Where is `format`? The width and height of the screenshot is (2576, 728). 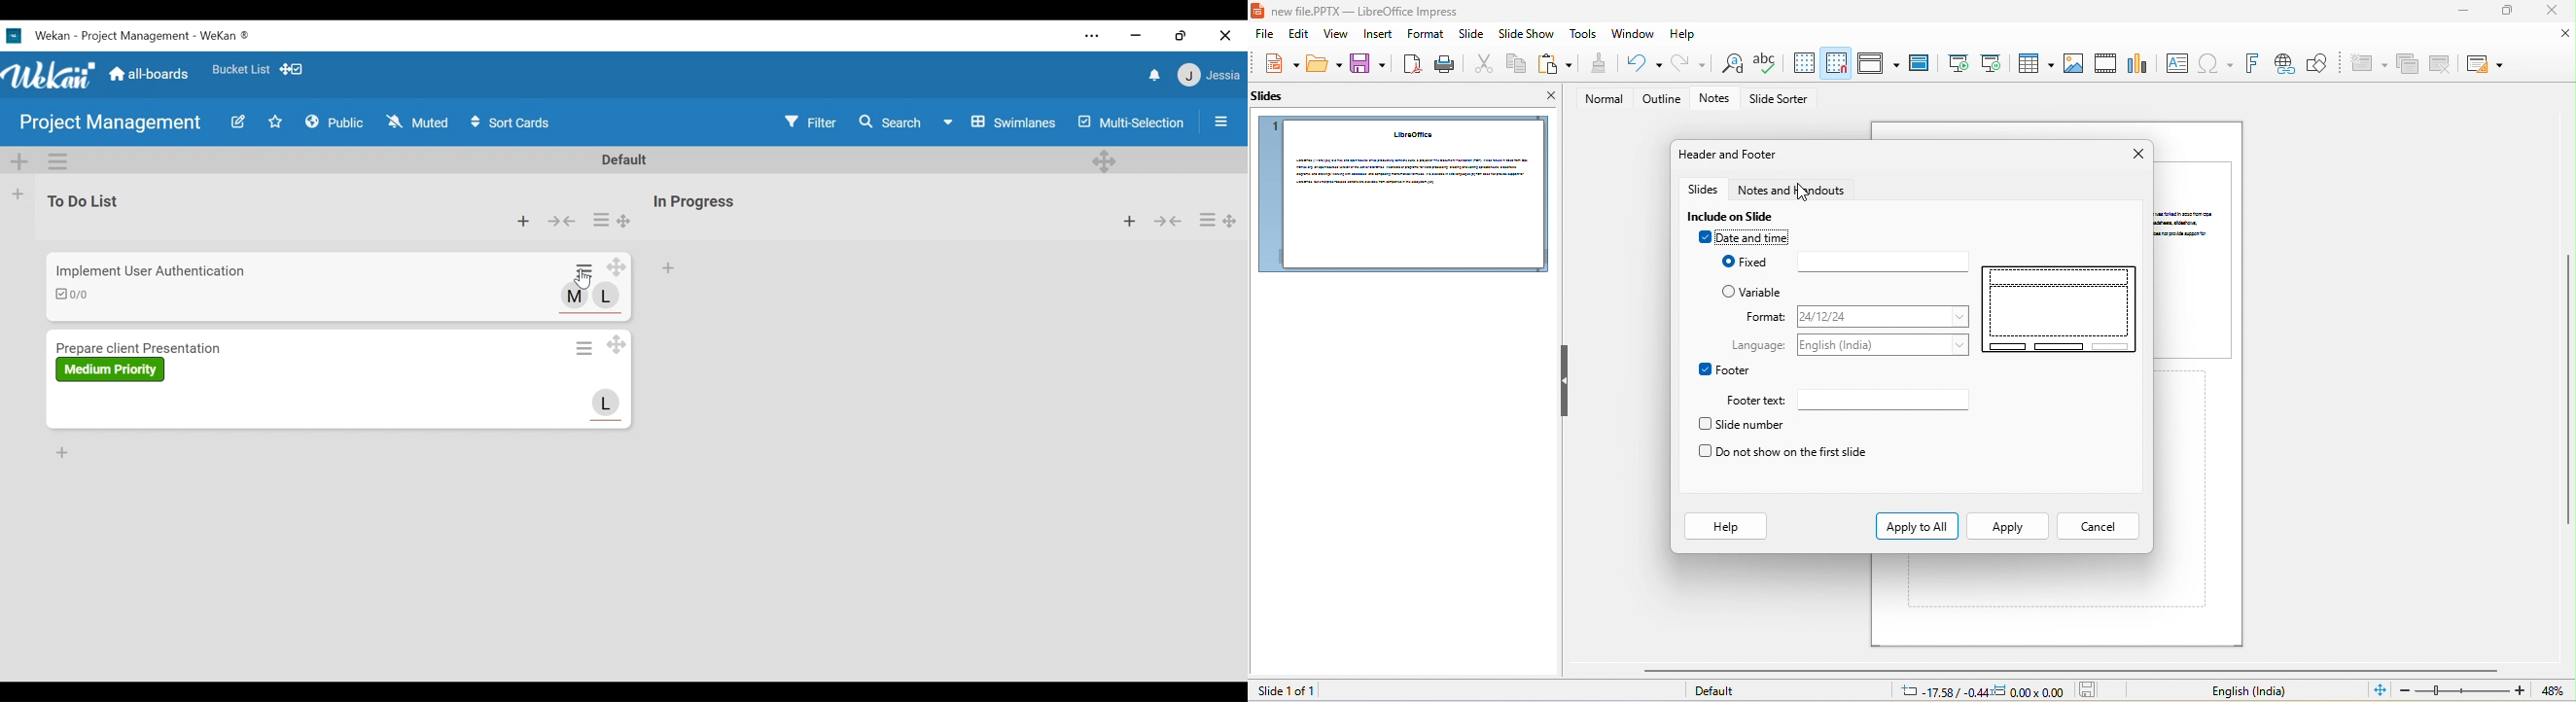 format is located at coordinates (1425, 34).